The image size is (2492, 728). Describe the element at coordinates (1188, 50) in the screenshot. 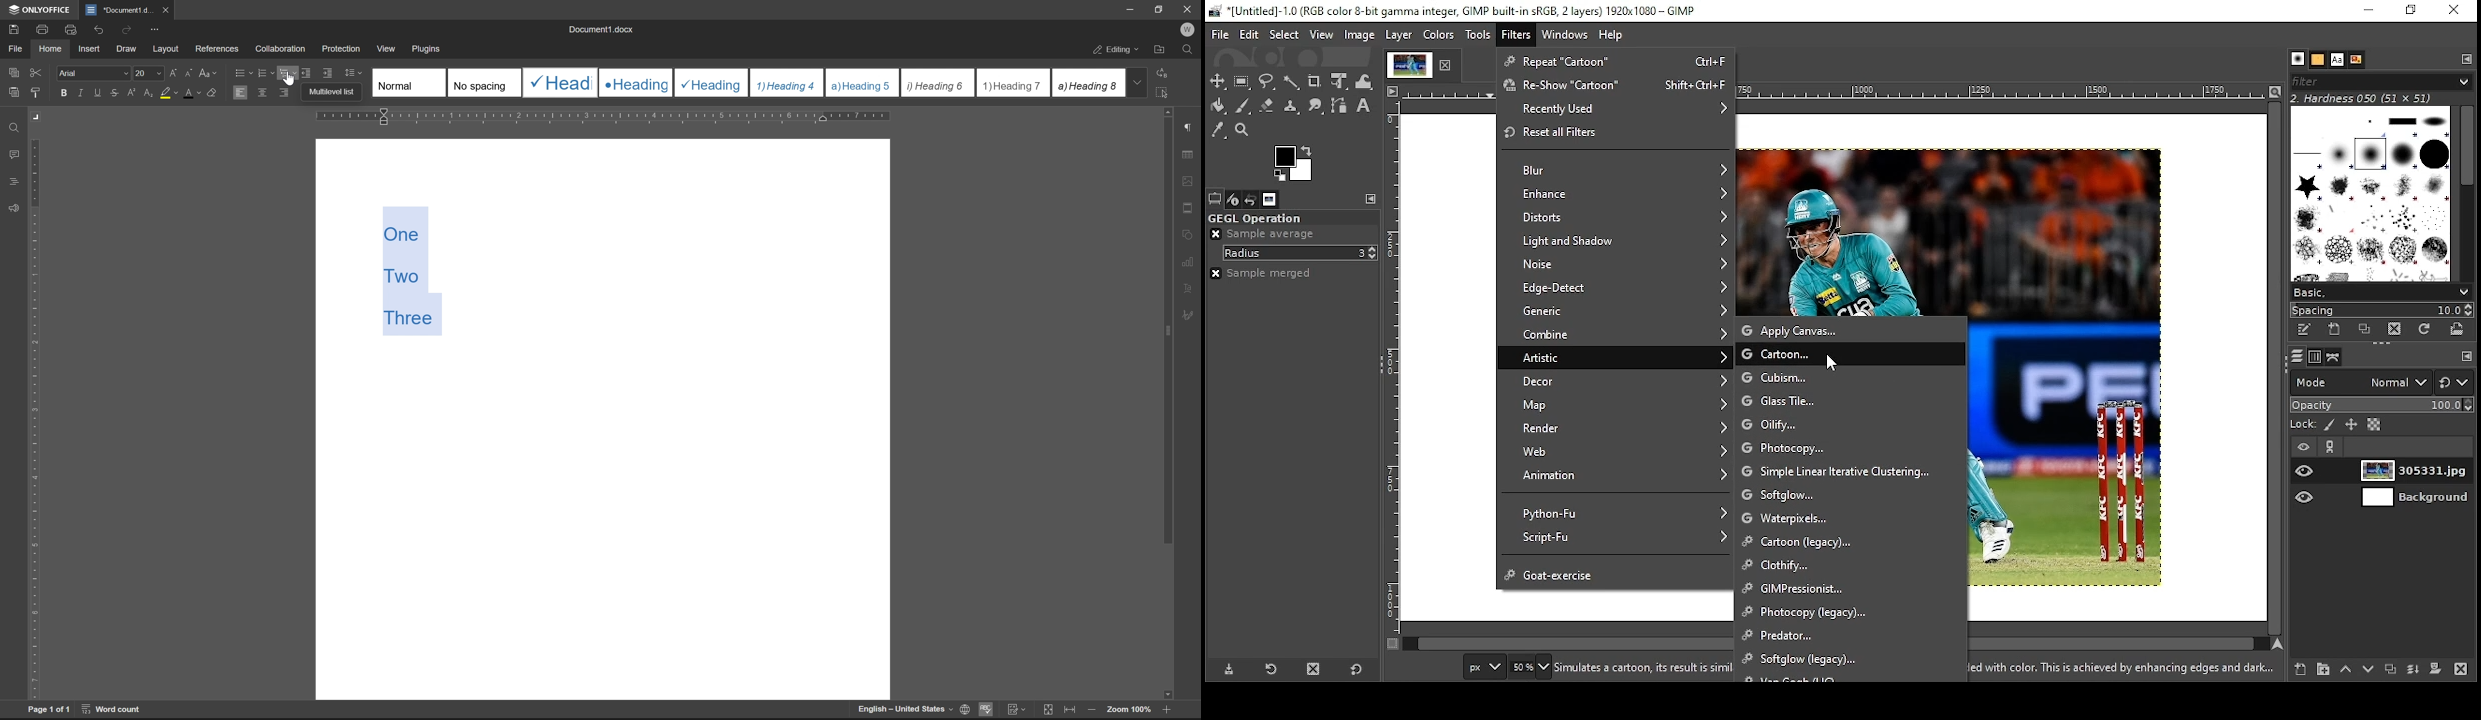

I see `find` at that location.